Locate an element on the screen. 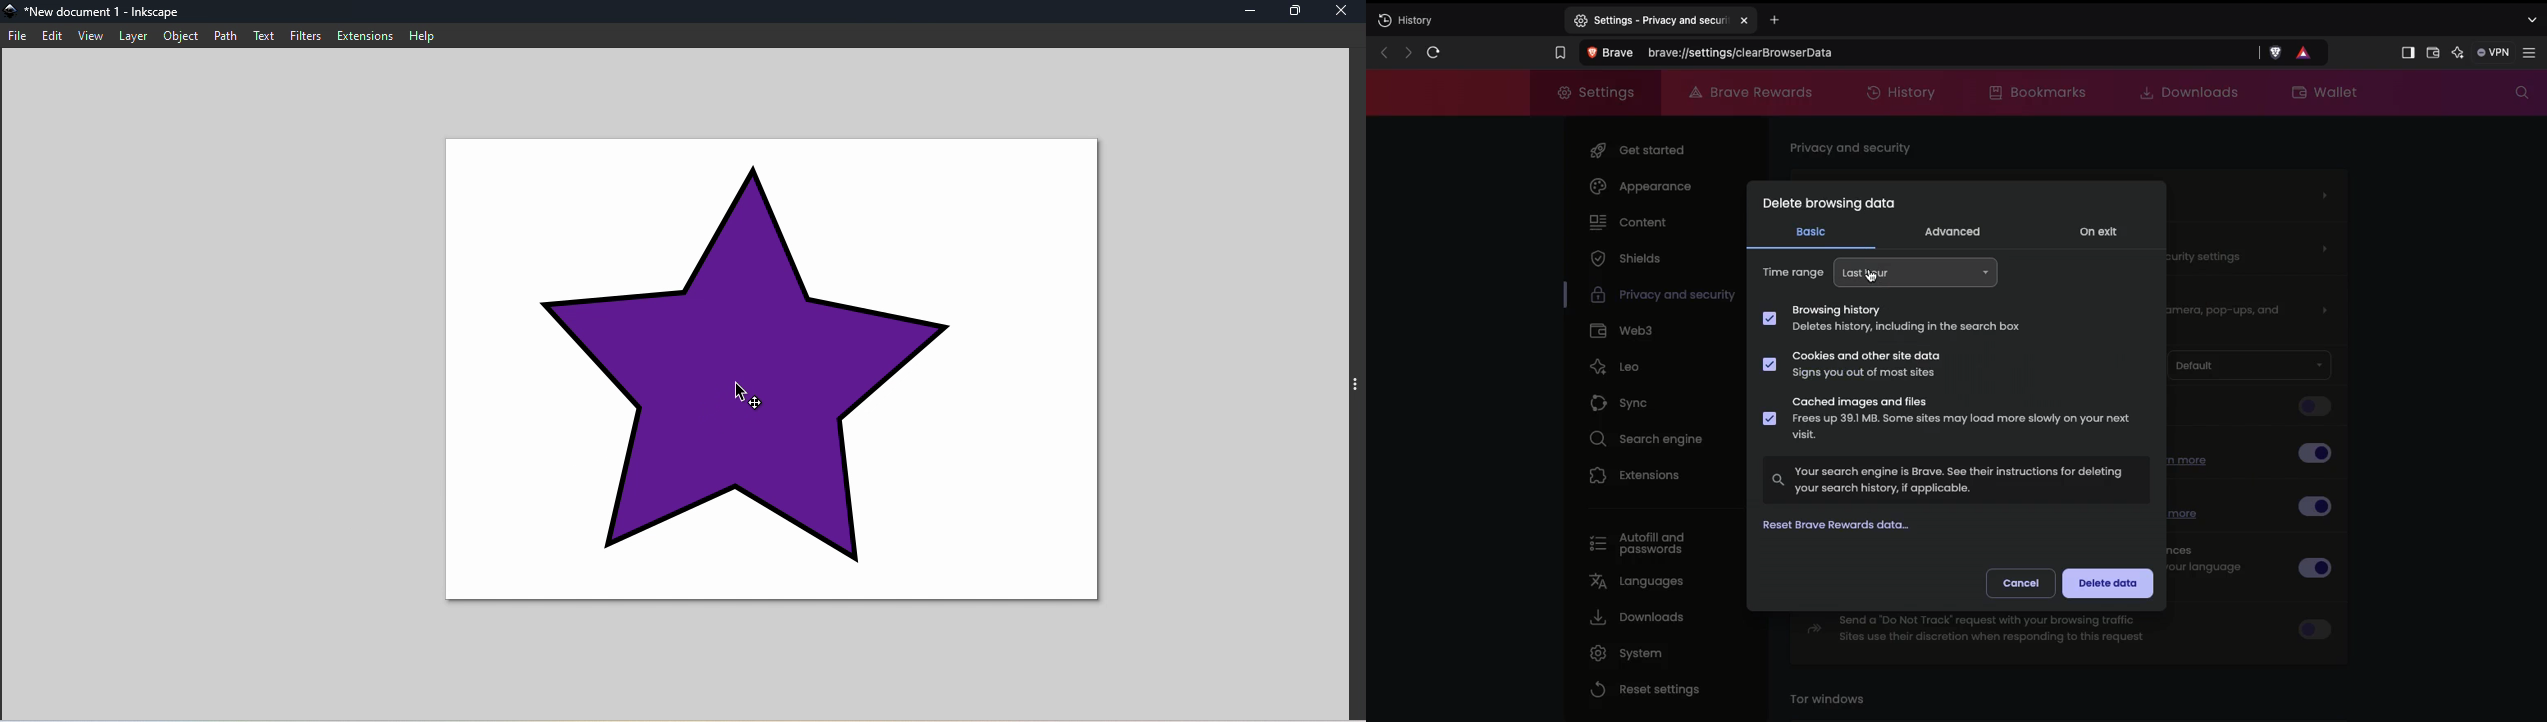 The image size is (2548, 728). Cookies and other site data
Signs you out of most sites is located at coordinates (1861, 366).